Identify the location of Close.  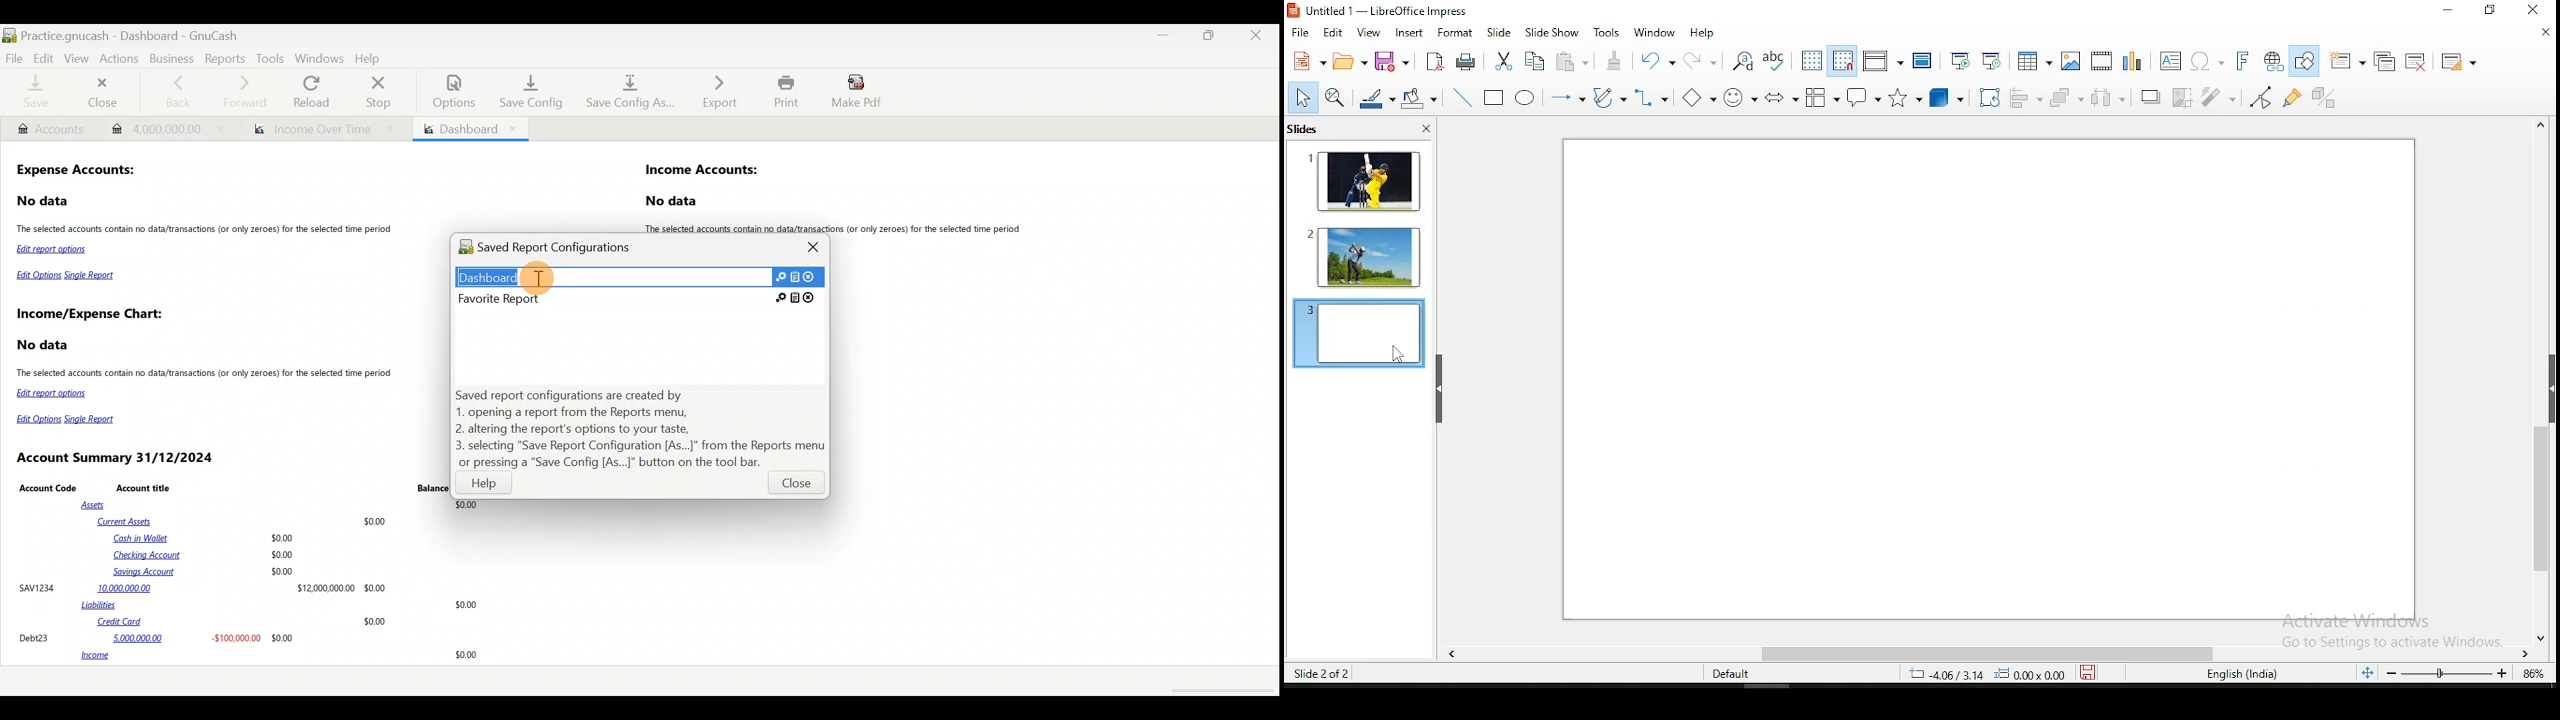
(1257, 37).